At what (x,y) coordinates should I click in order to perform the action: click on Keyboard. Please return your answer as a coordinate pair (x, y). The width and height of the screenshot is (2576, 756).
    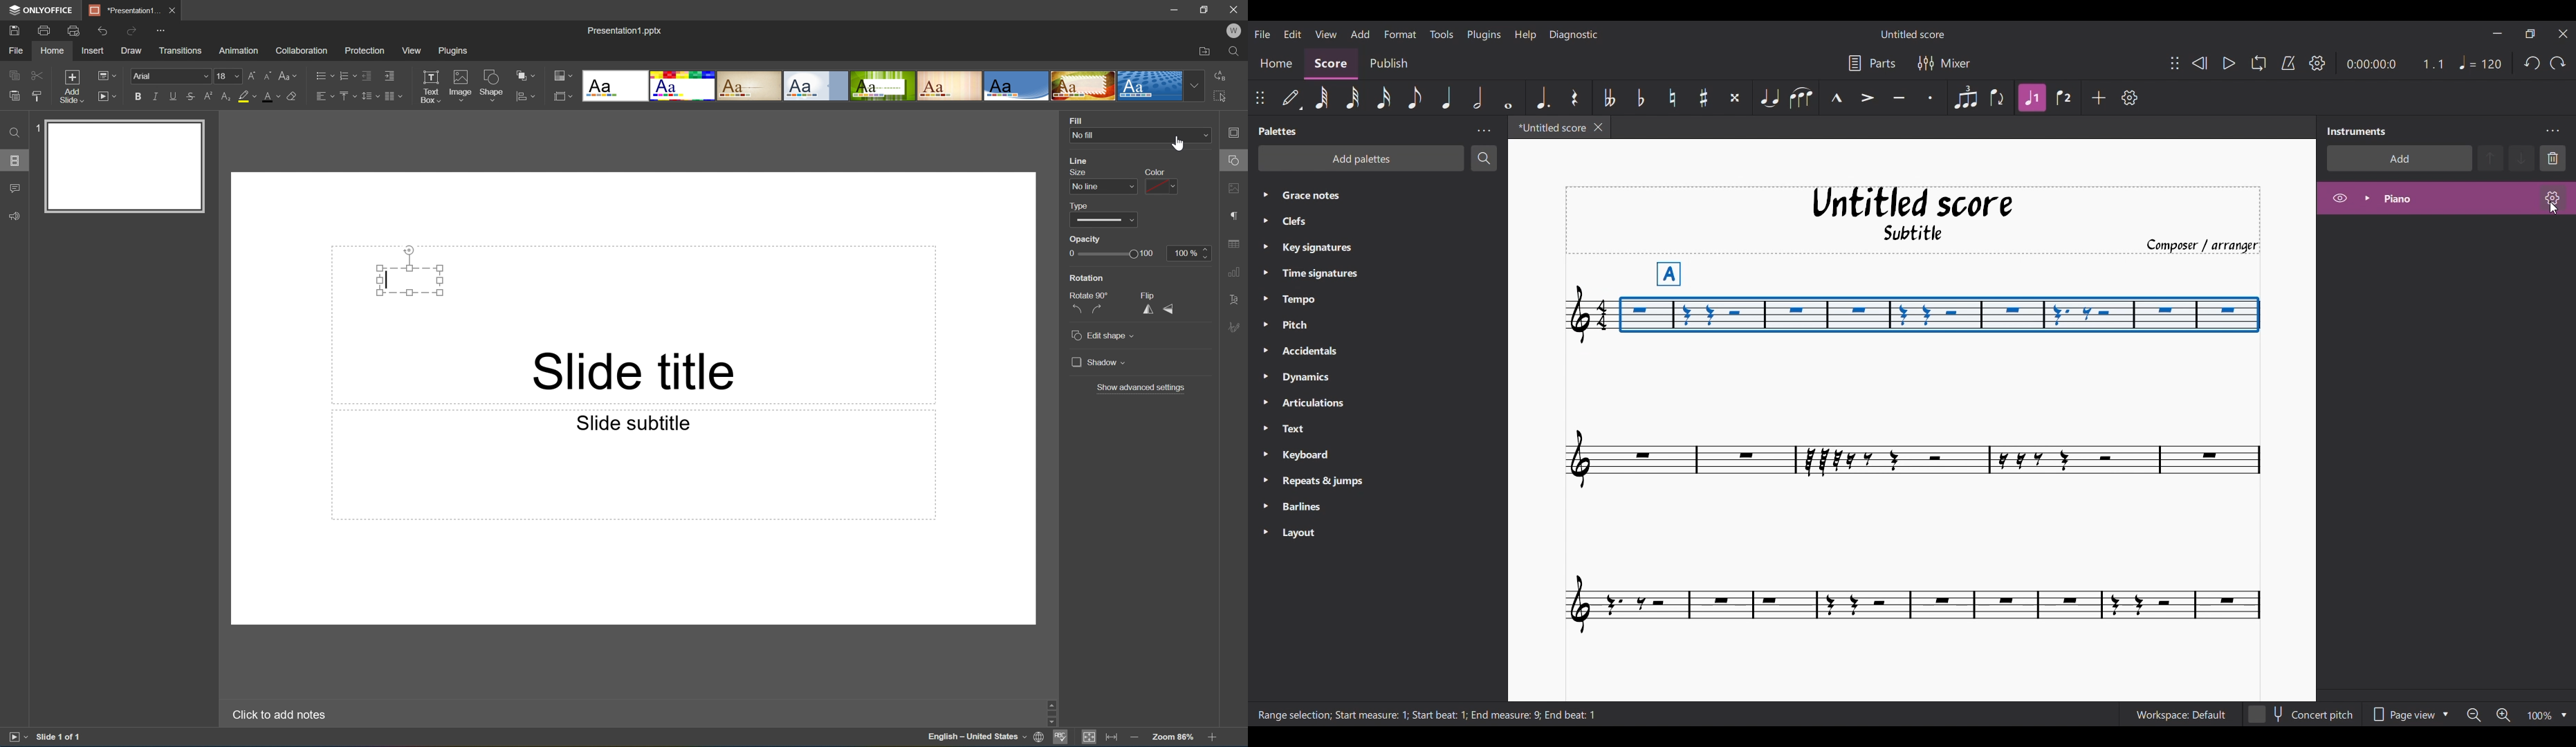
    Looking at the image, I should click on (1323, 456).